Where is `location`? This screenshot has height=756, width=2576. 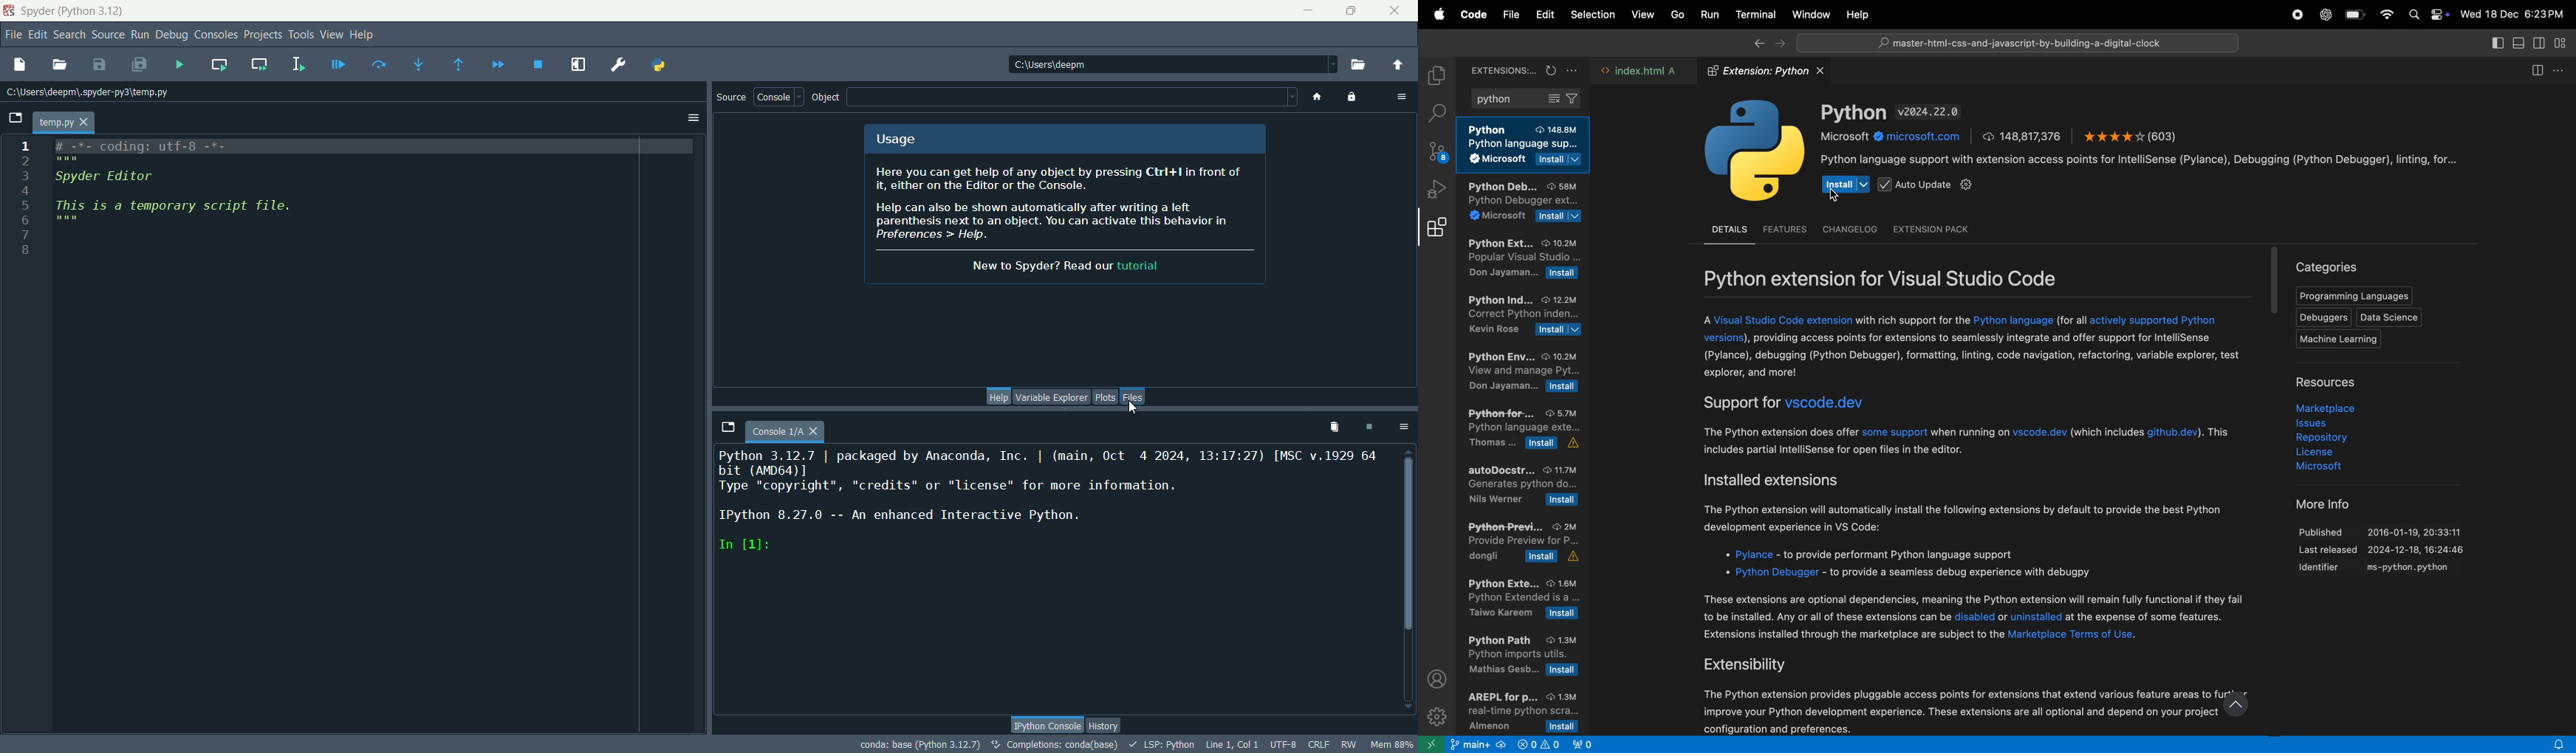
location is located at coordinates (1163, 66).